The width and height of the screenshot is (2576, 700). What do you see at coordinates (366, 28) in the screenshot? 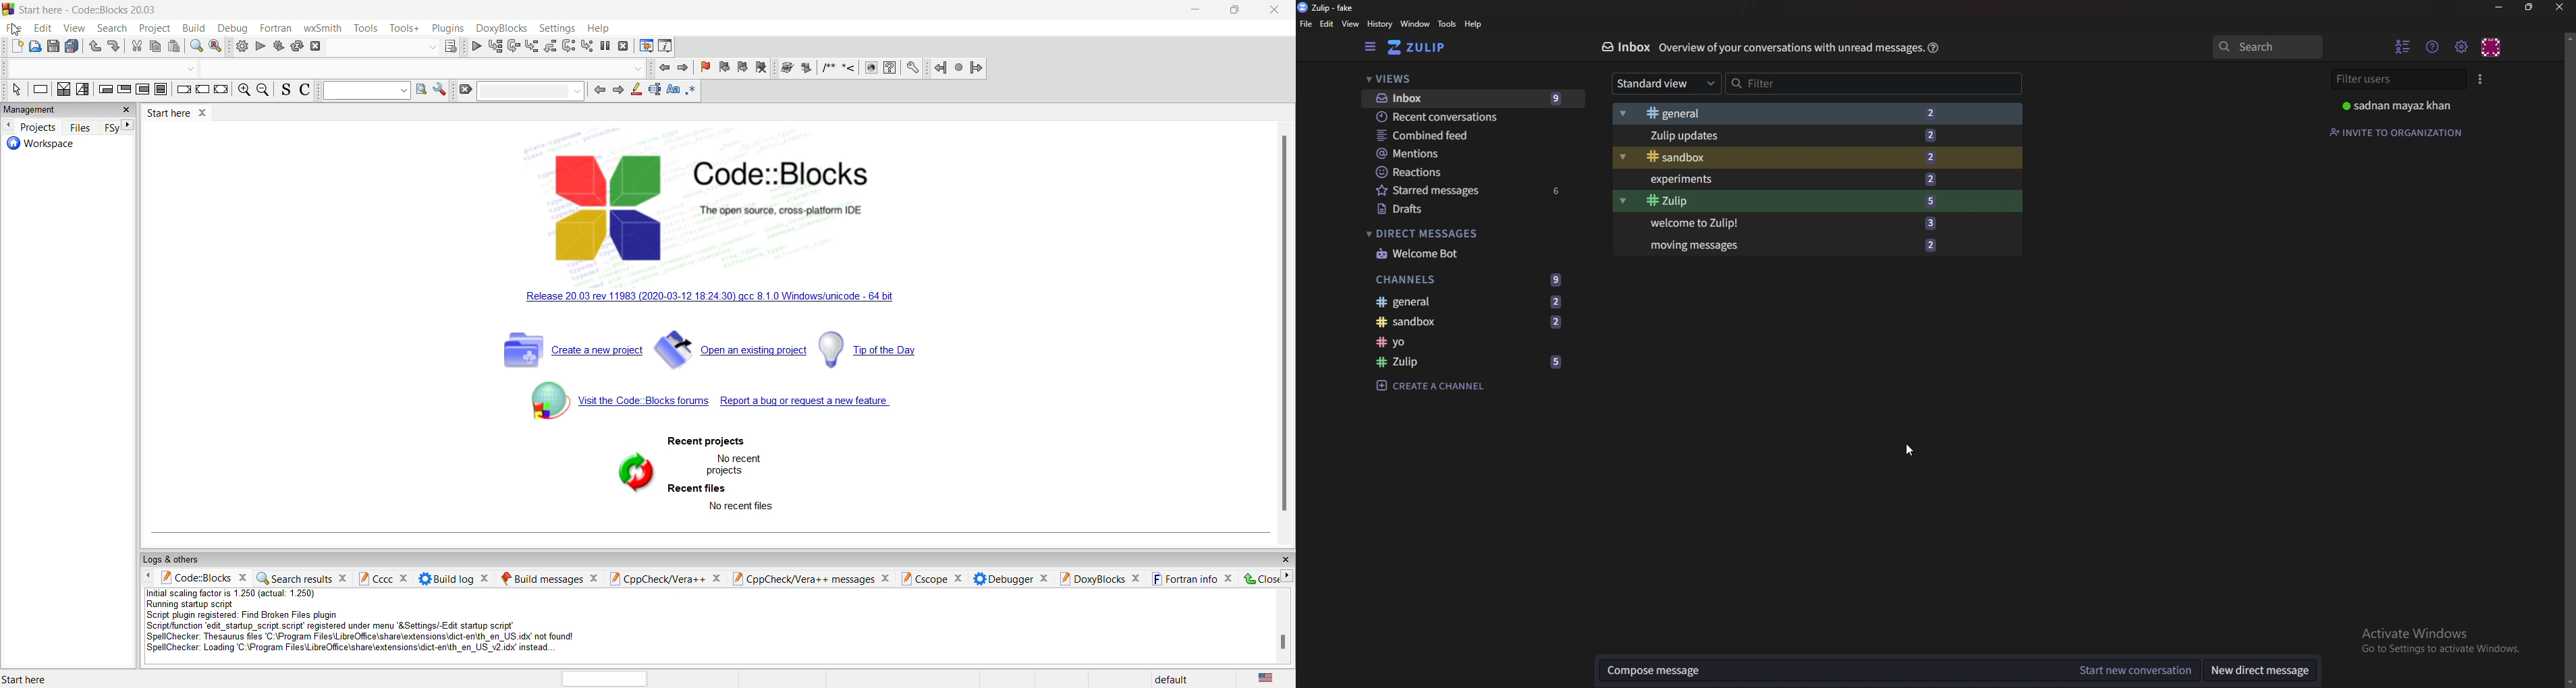
I see `tools` at bounding box center [366, 28].